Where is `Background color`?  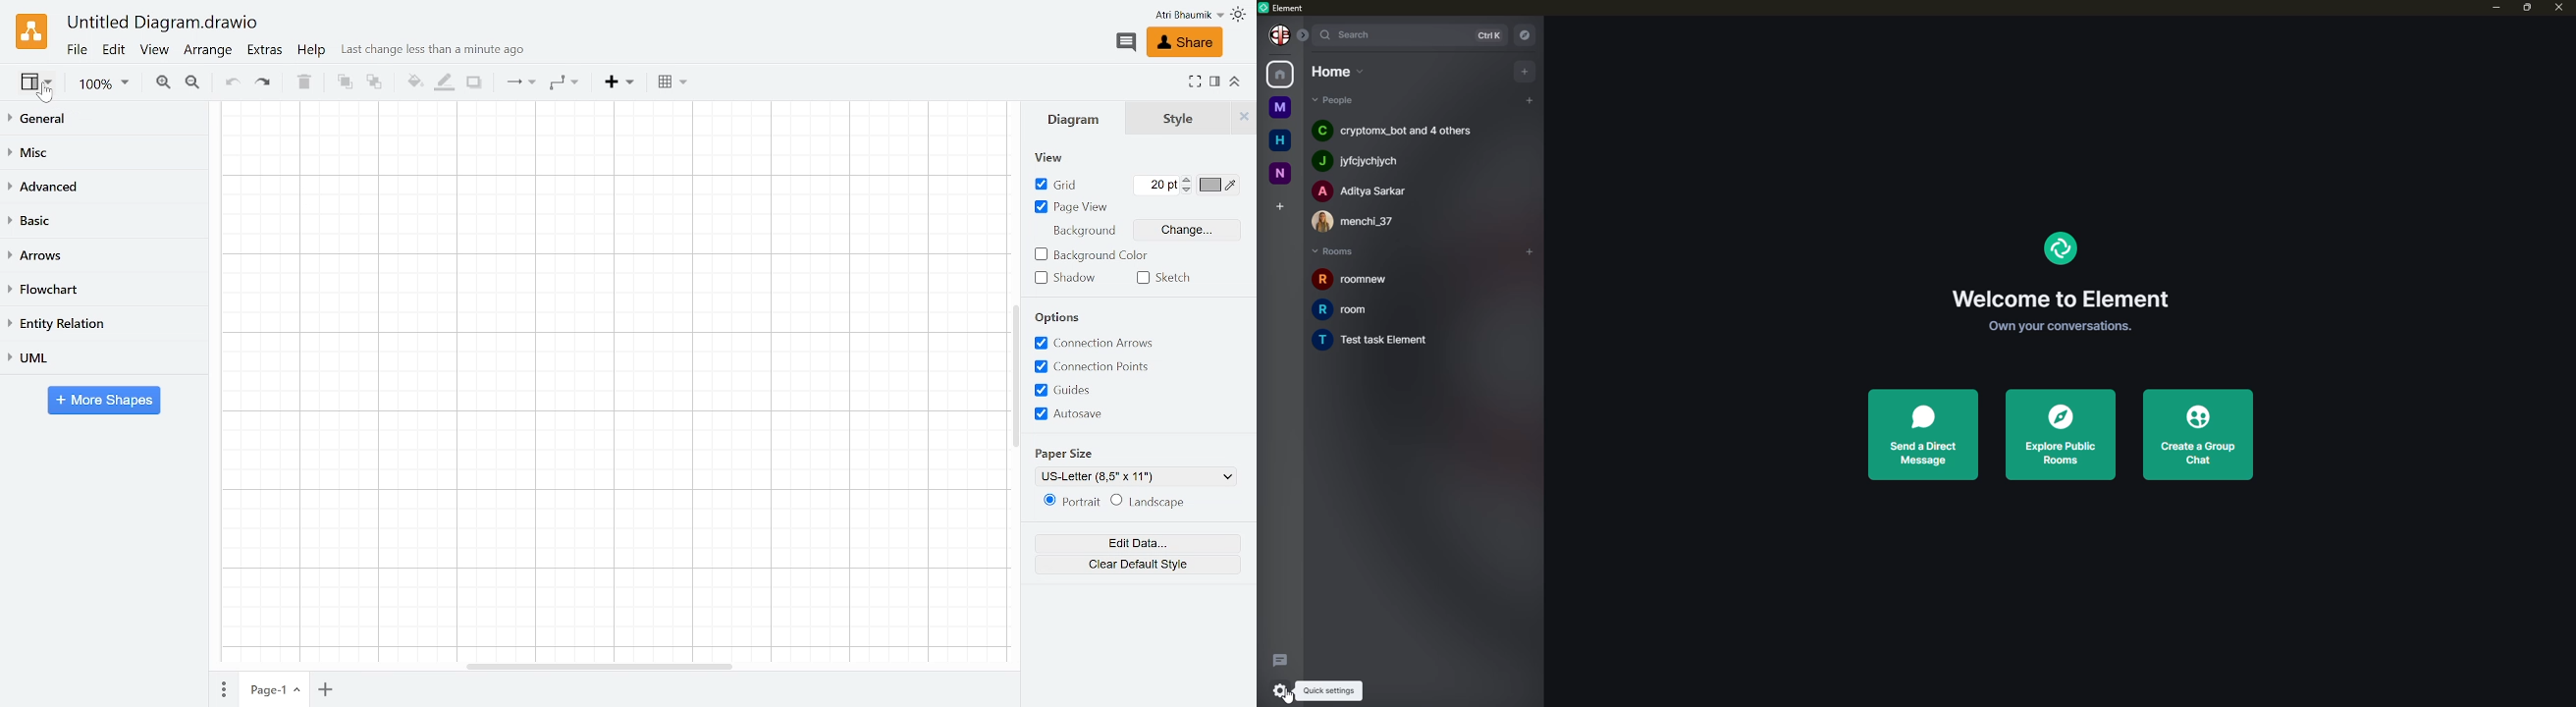 Background color is located at coordinates (1094, 254).